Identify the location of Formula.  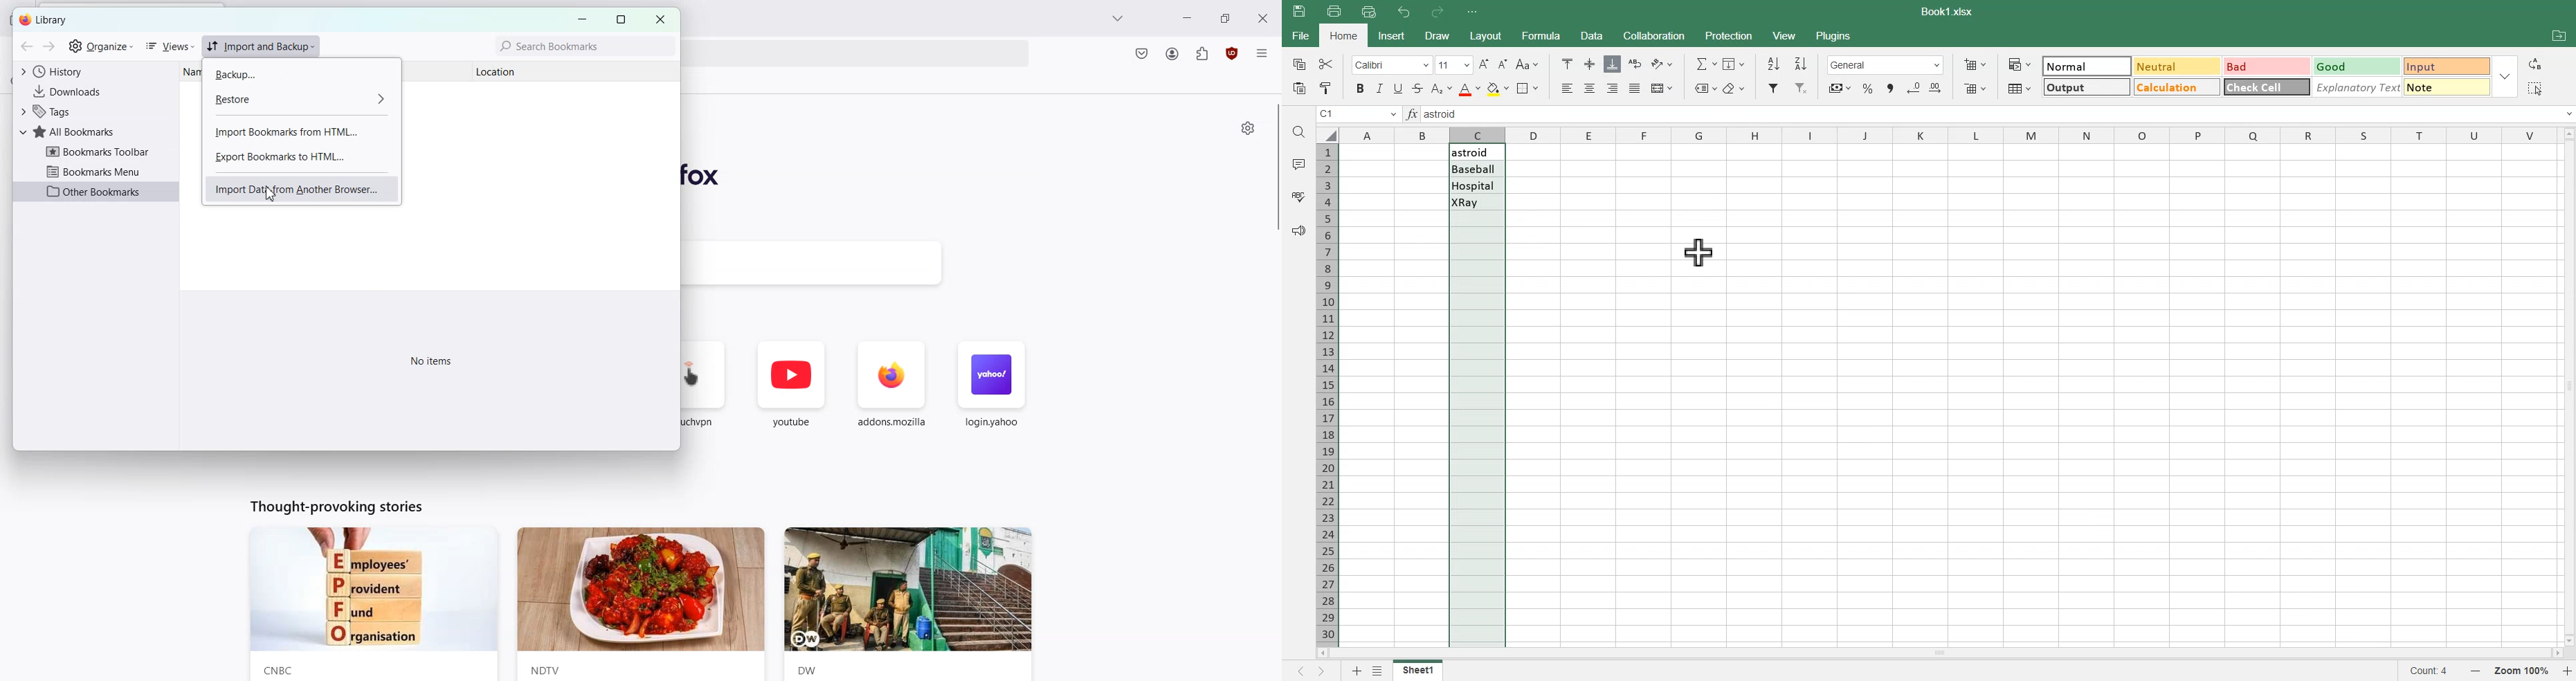
(1539, 35).